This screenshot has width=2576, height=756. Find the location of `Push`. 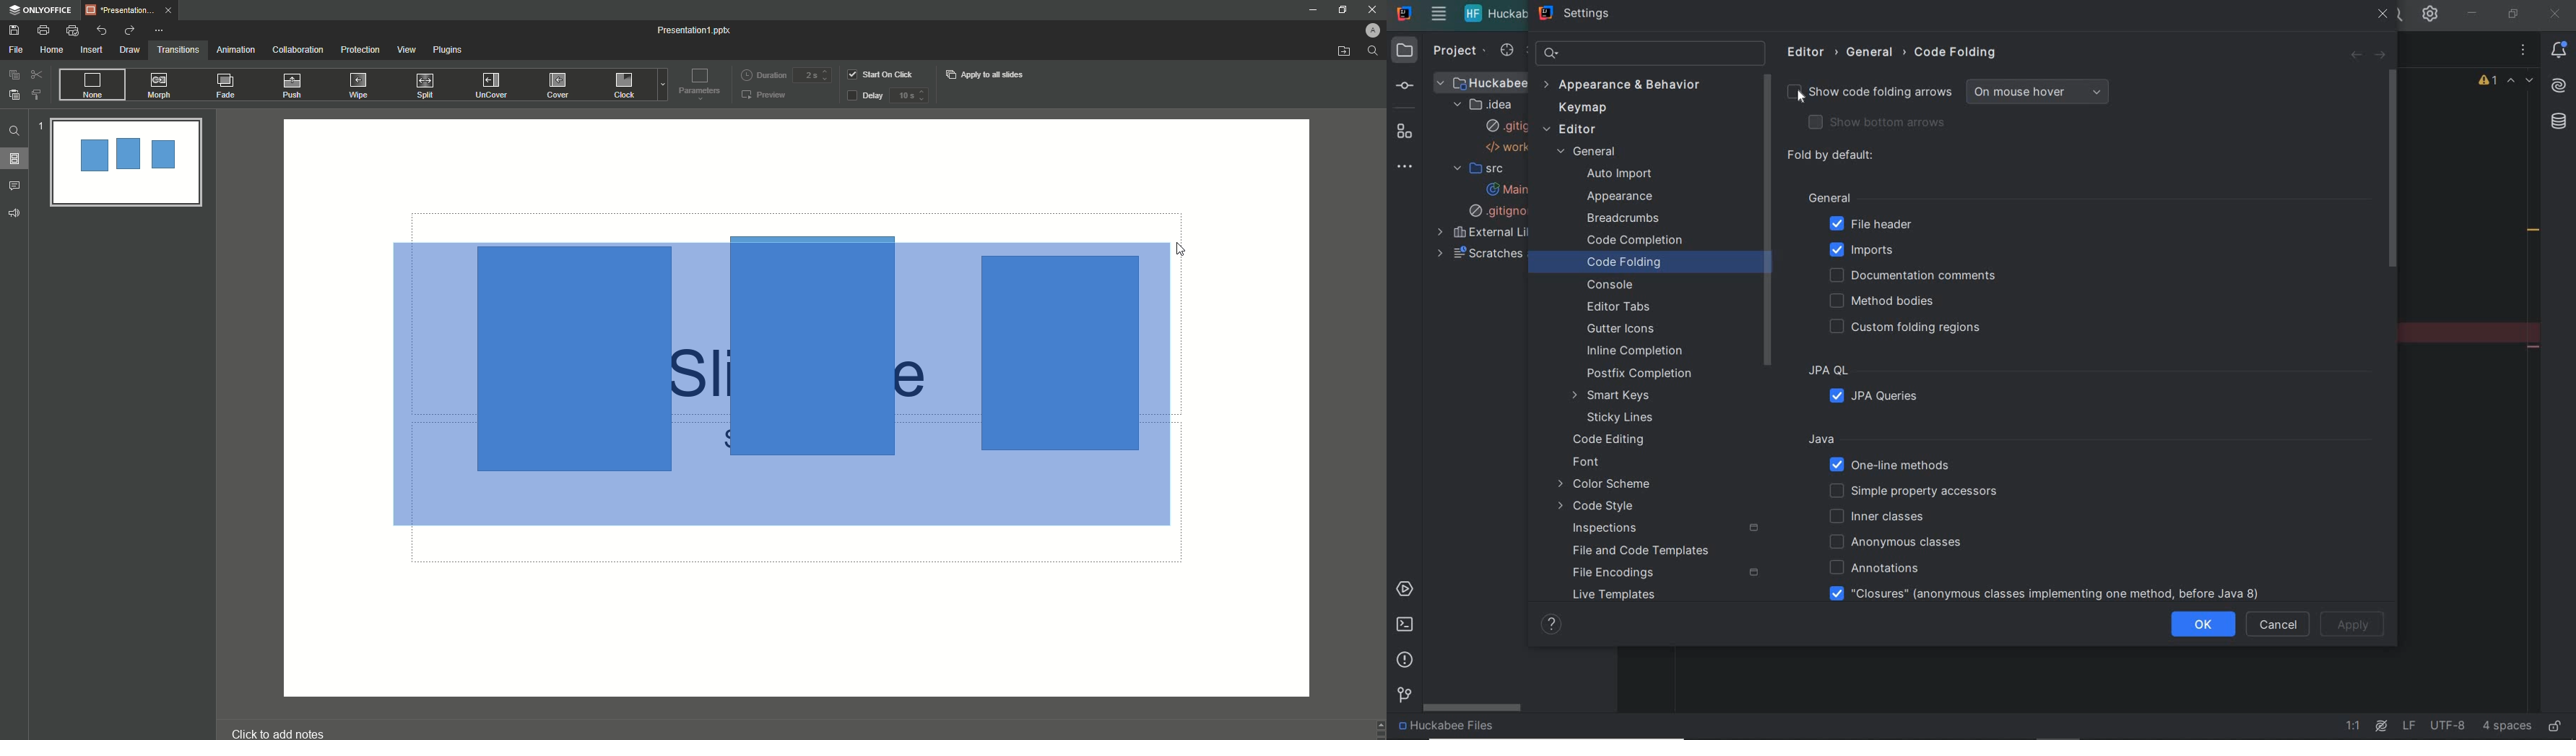

Push is located at coordinates (295, 86).